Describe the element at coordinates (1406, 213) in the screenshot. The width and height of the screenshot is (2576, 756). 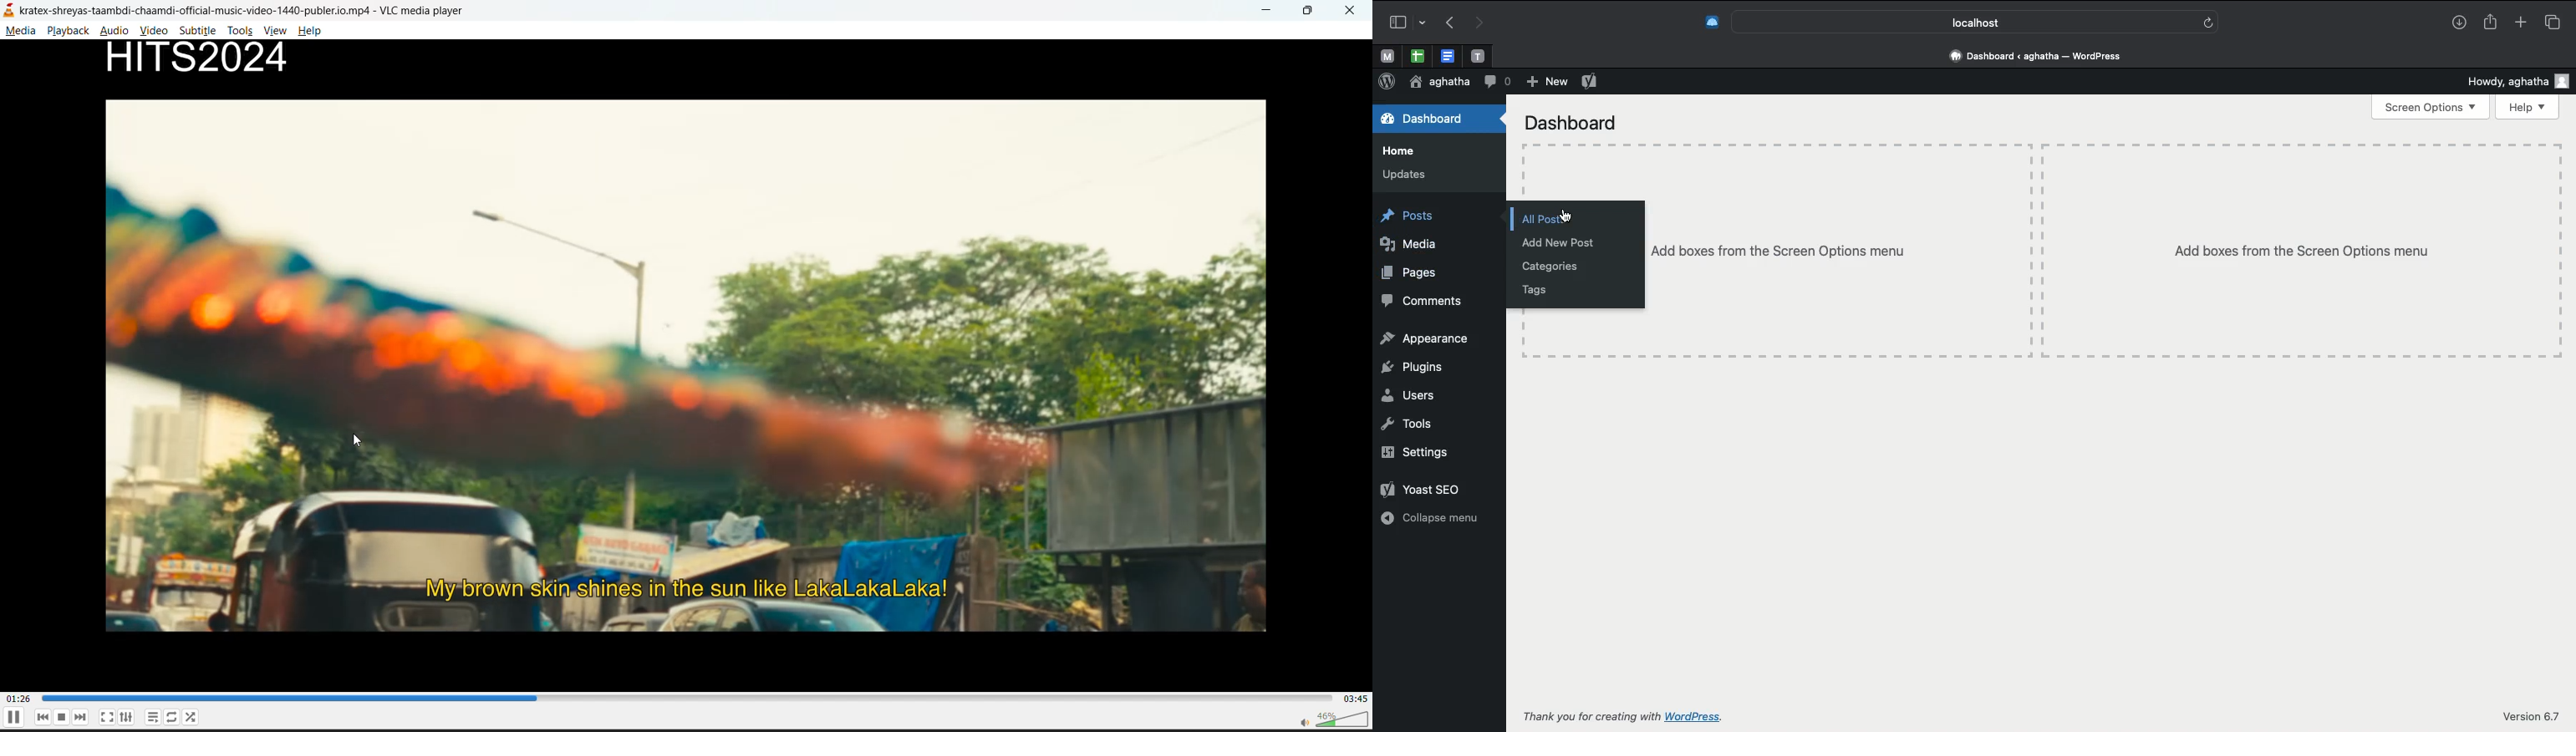
I see `Posts` at that location.